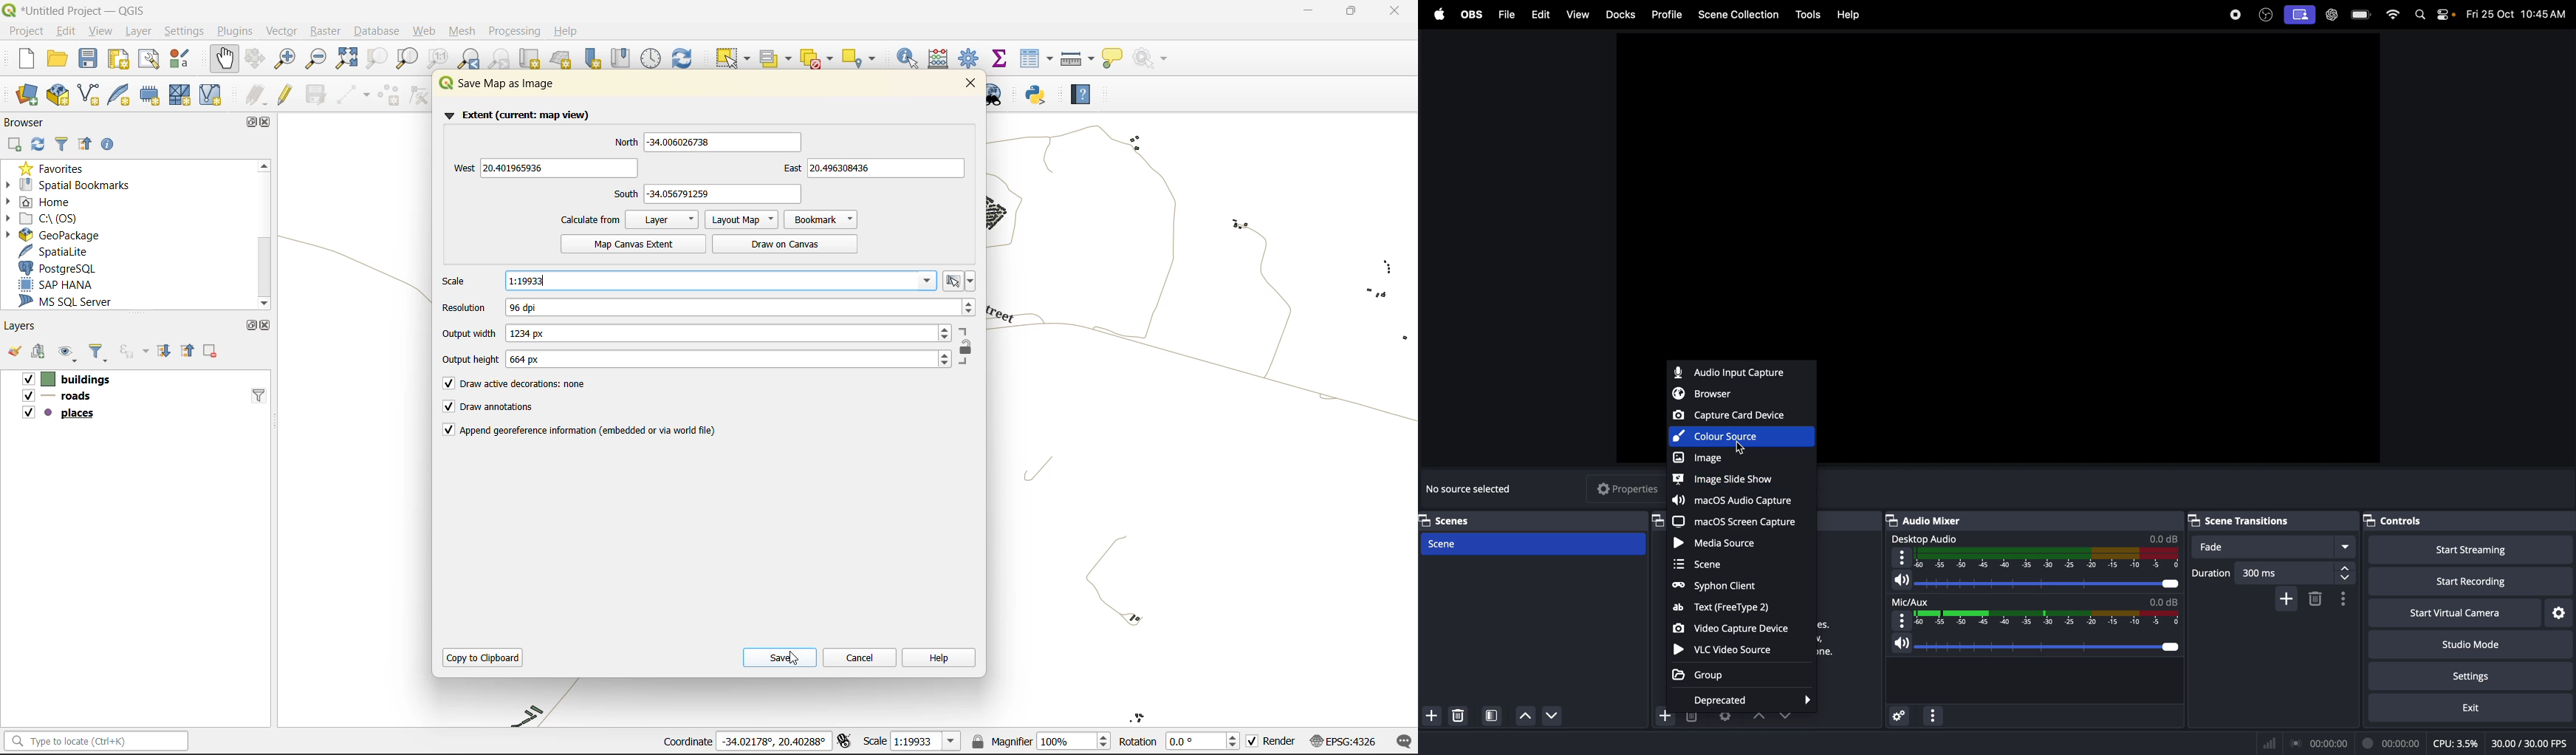  Describe the element at coordinates (1852, 16) in the screenshot. I see `help` at that location.